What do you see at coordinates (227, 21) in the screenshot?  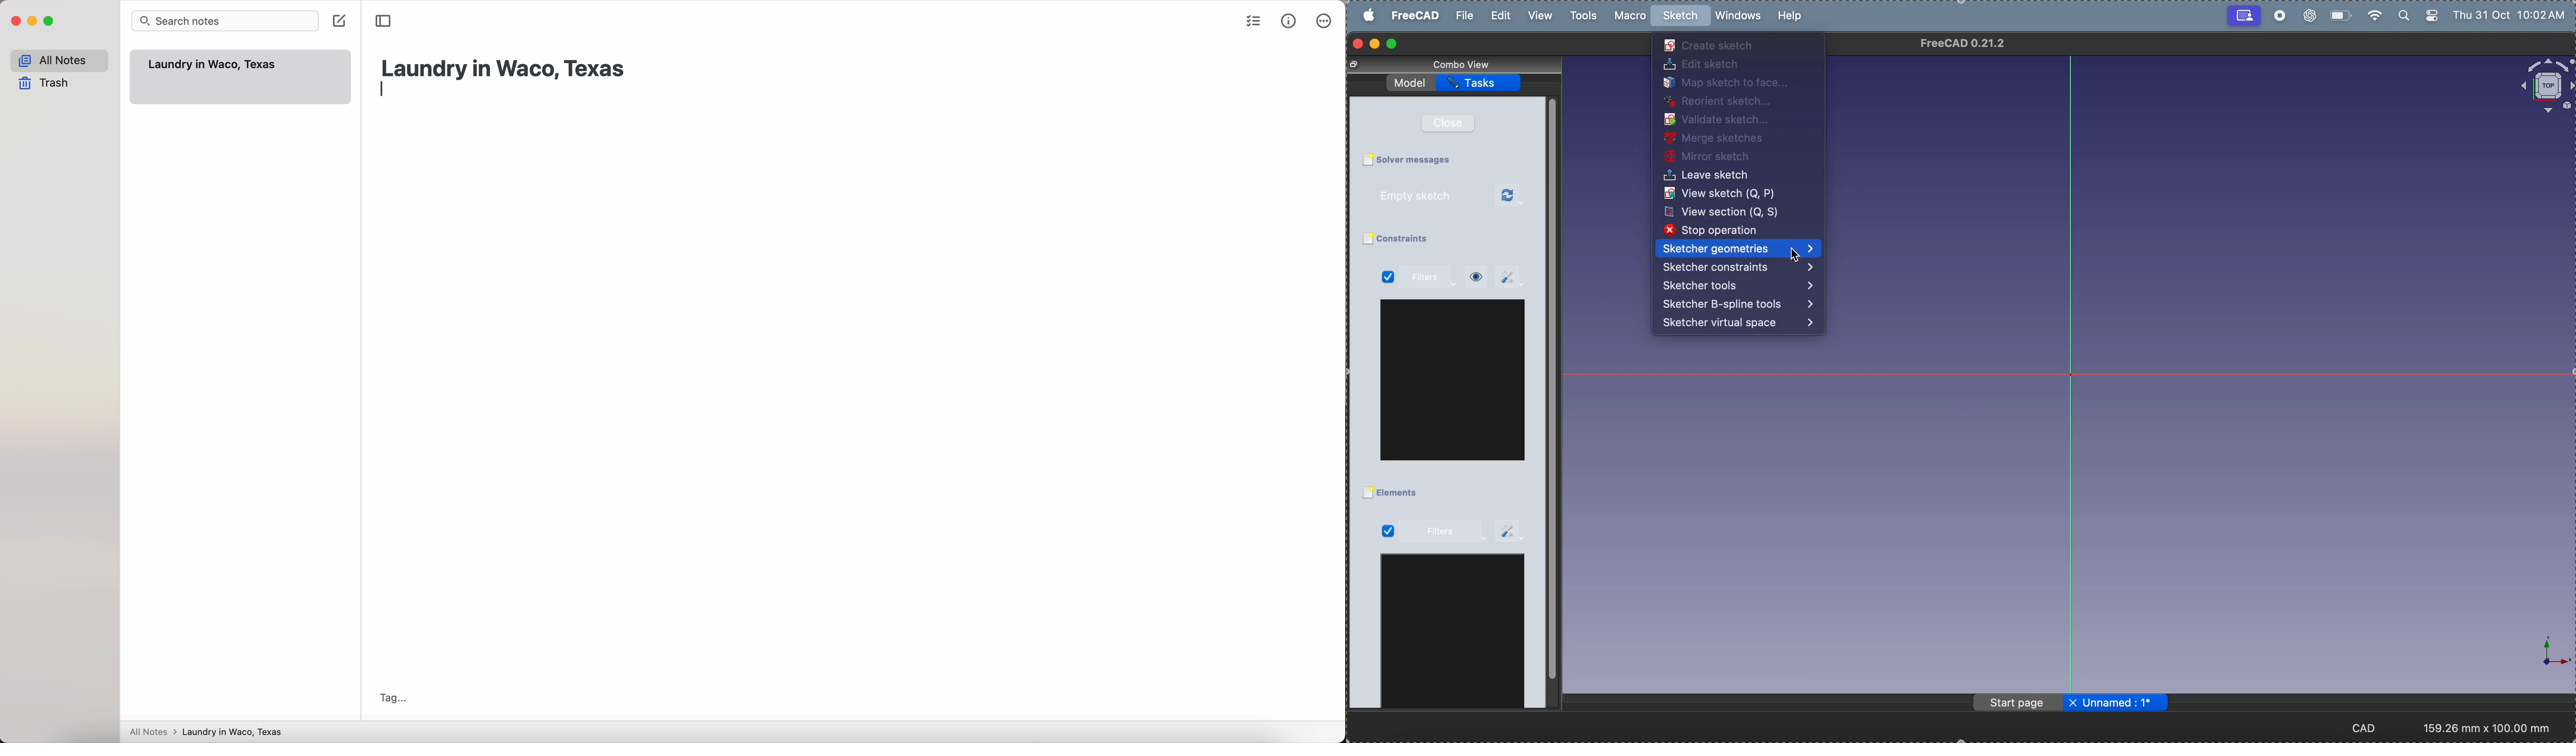 I see `search bar` at bounding box center [227, 21].